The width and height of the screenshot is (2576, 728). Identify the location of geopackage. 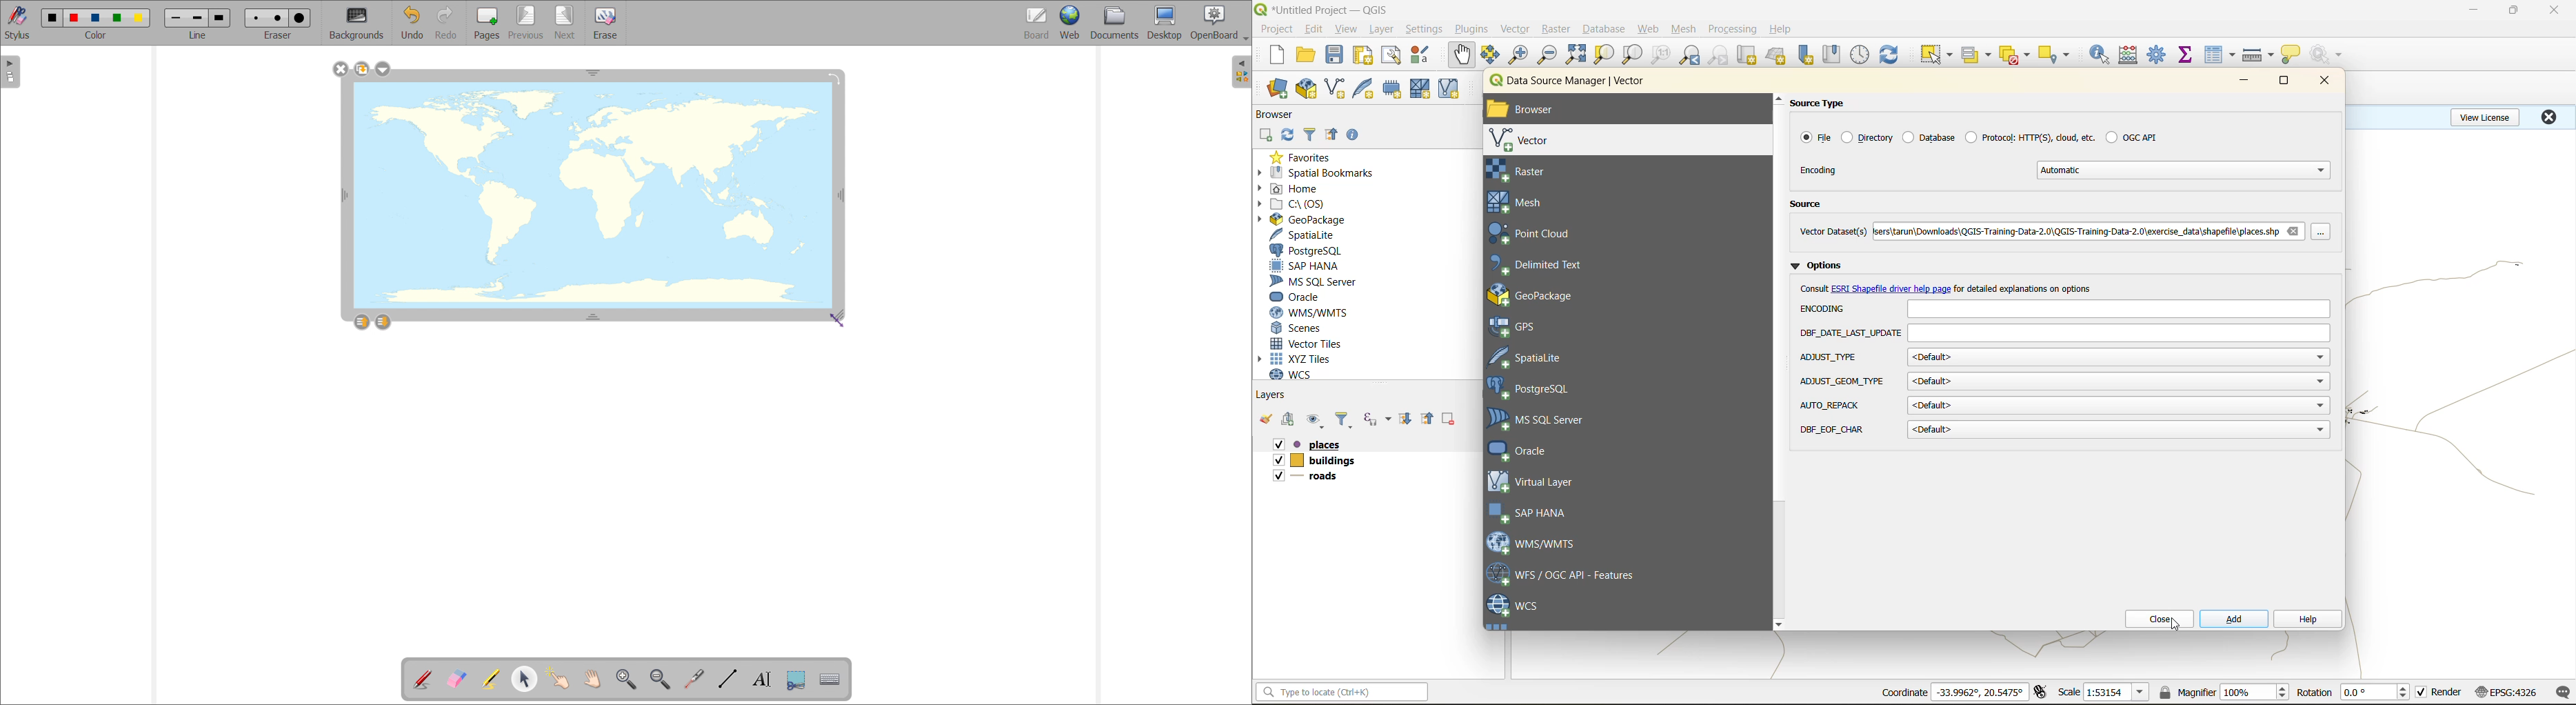
(1302, 219).